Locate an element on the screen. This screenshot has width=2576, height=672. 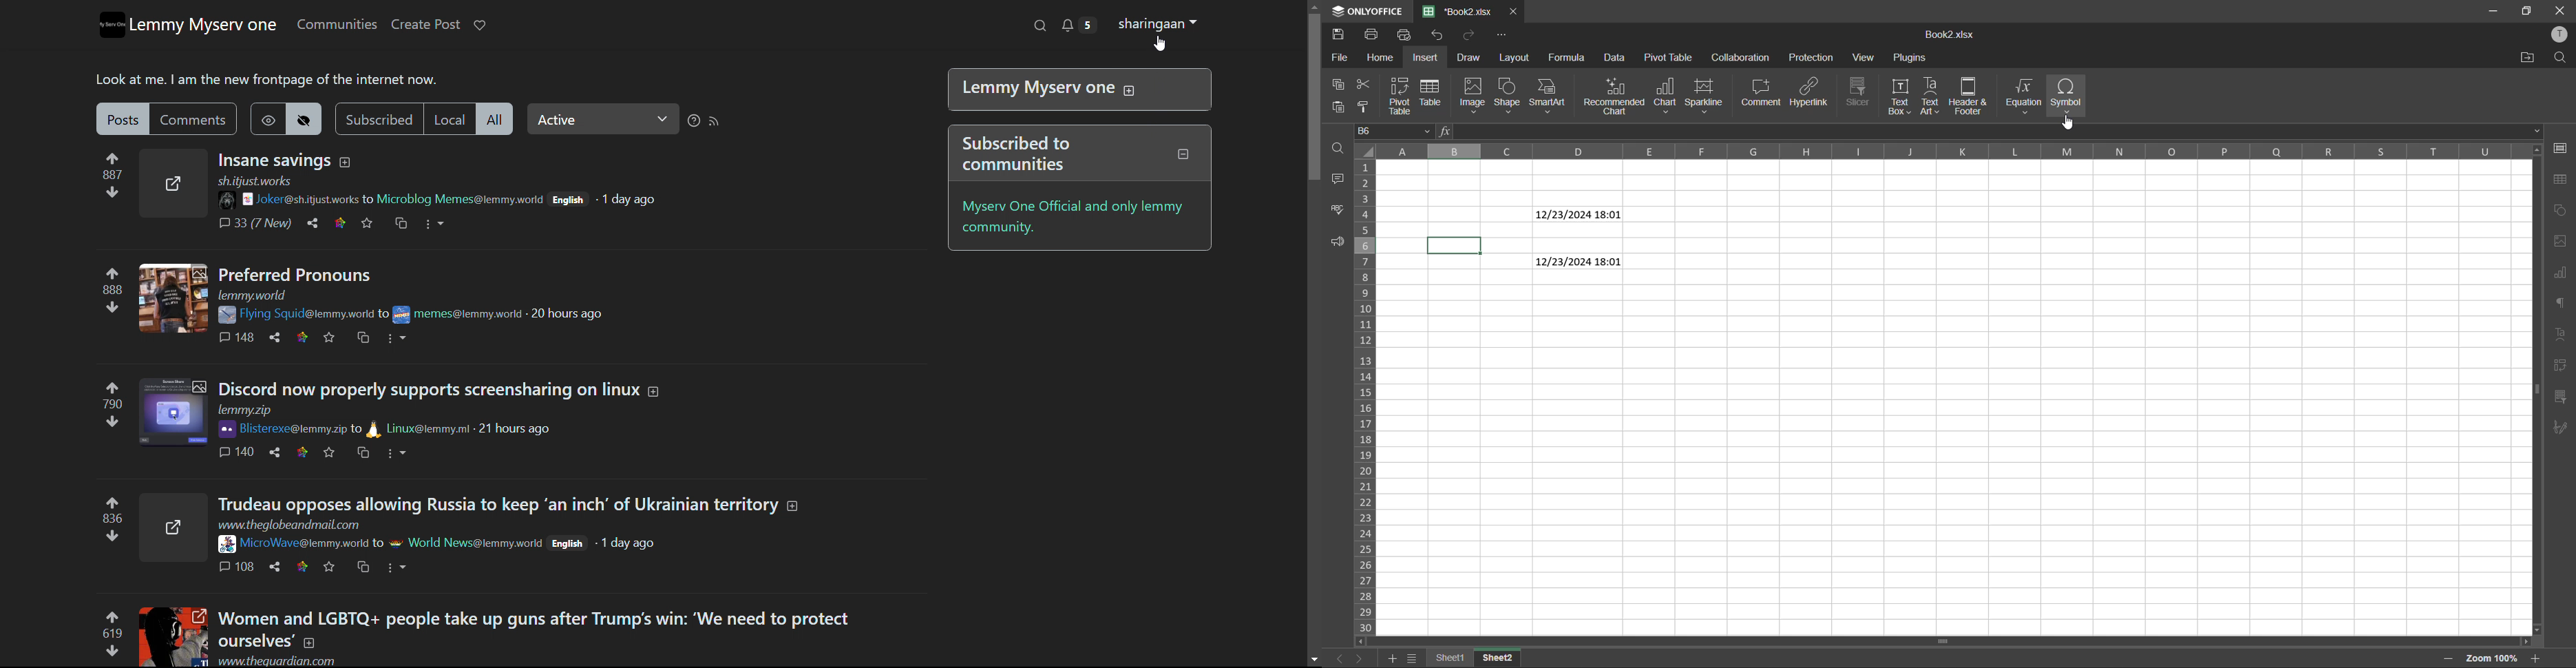
maximize is located at coordinates (2527, 11).